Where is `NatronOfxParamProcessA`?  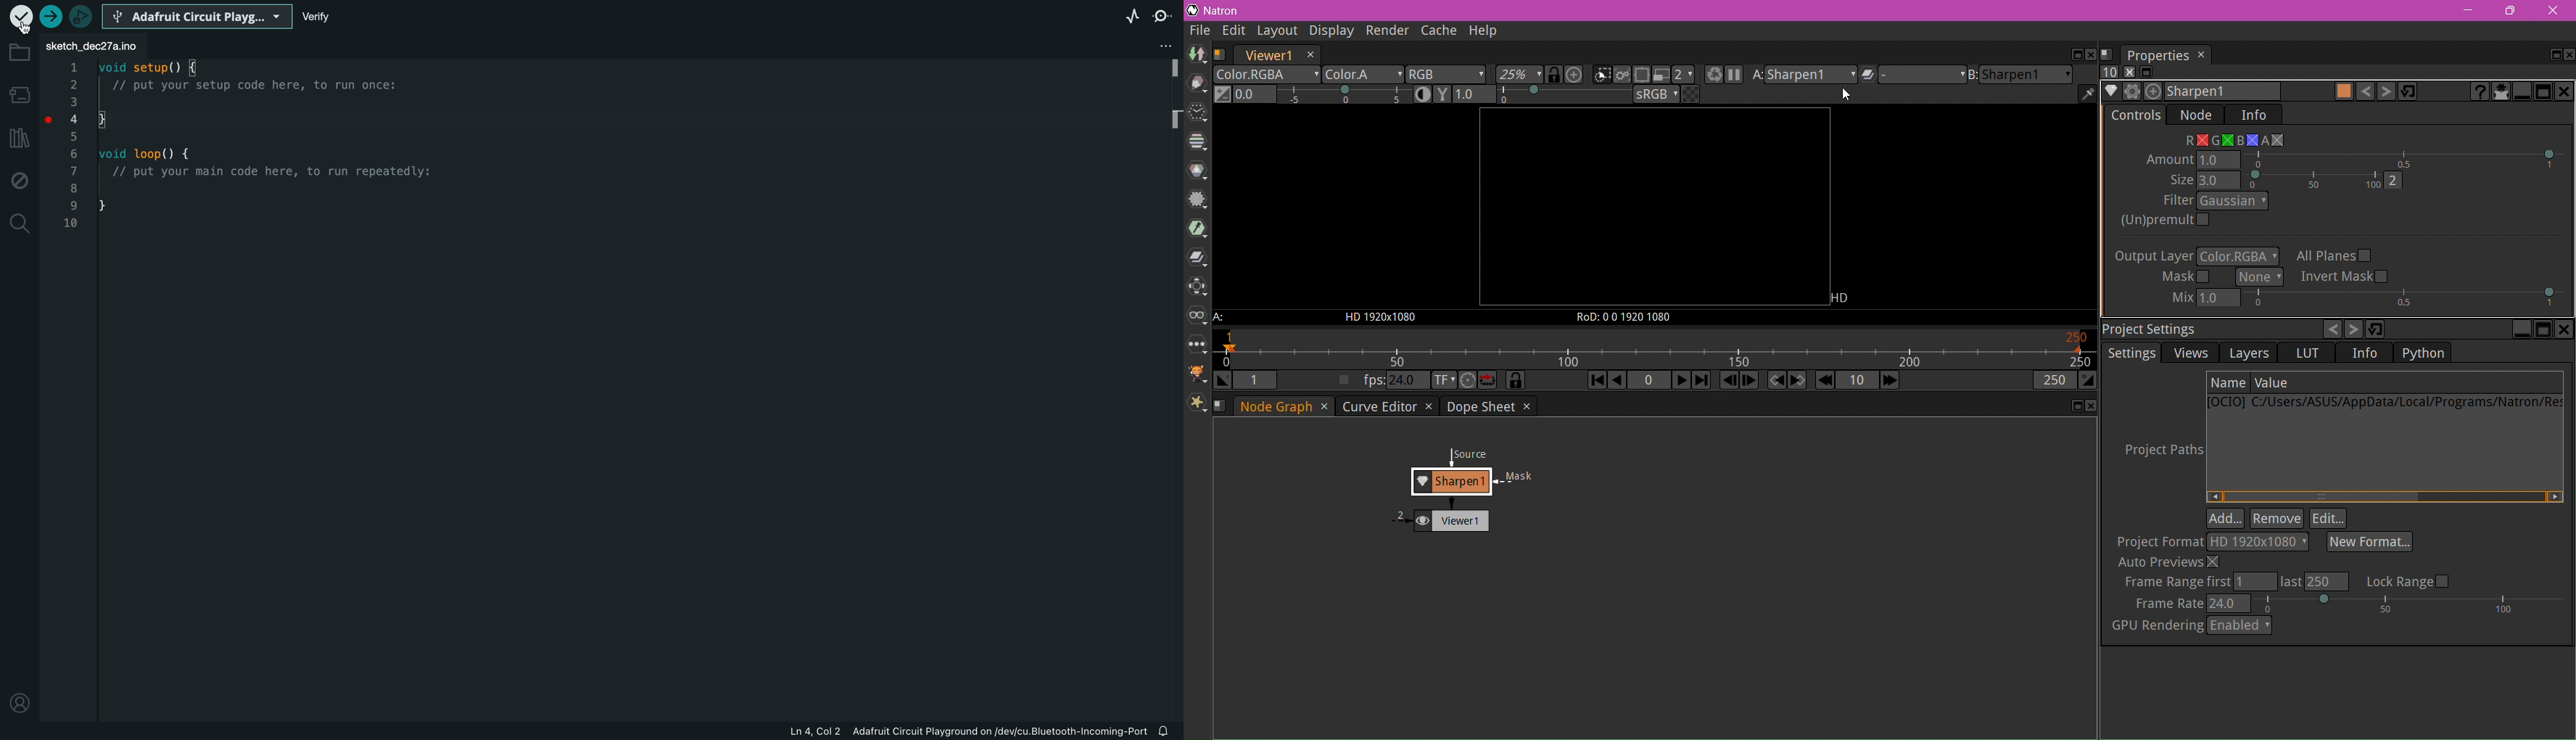 NatronOfxParamProcessA is located at coordinates (2273, 140).